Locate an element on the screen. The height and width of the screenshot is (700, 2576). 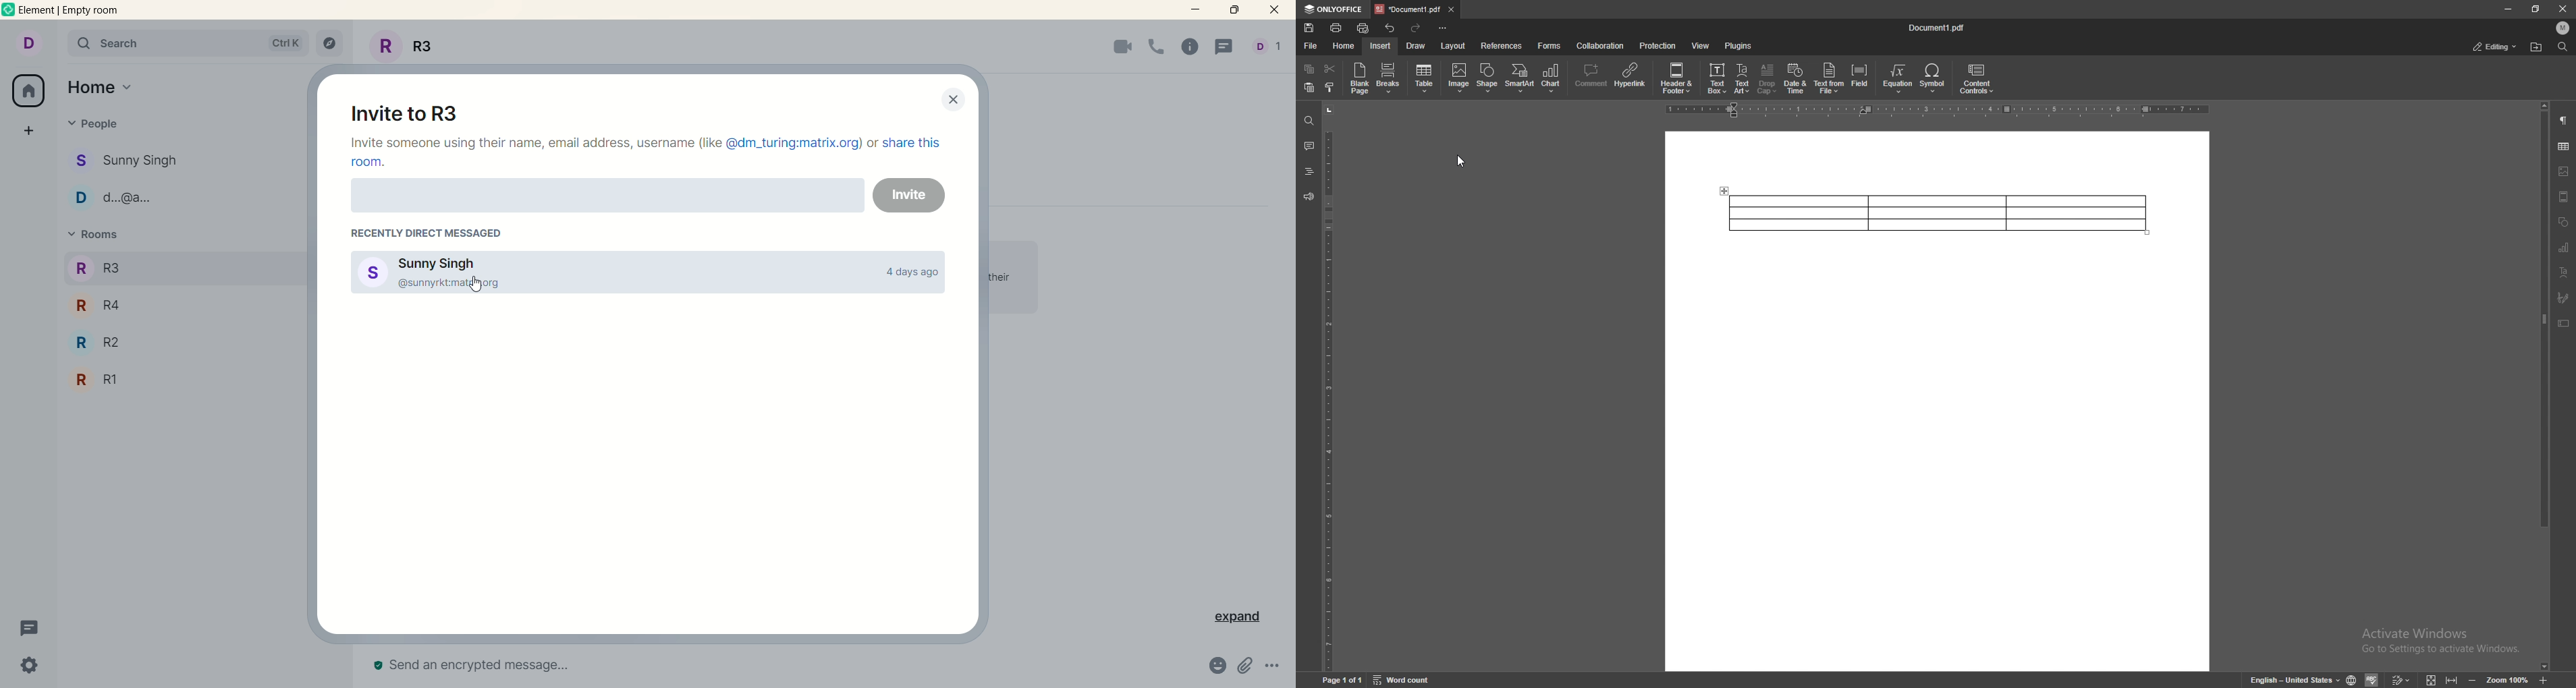
Invite someone using their name, email address, username (like @dm_turing:matrix.org) or share this
room. is located at coordinates (647, 153).